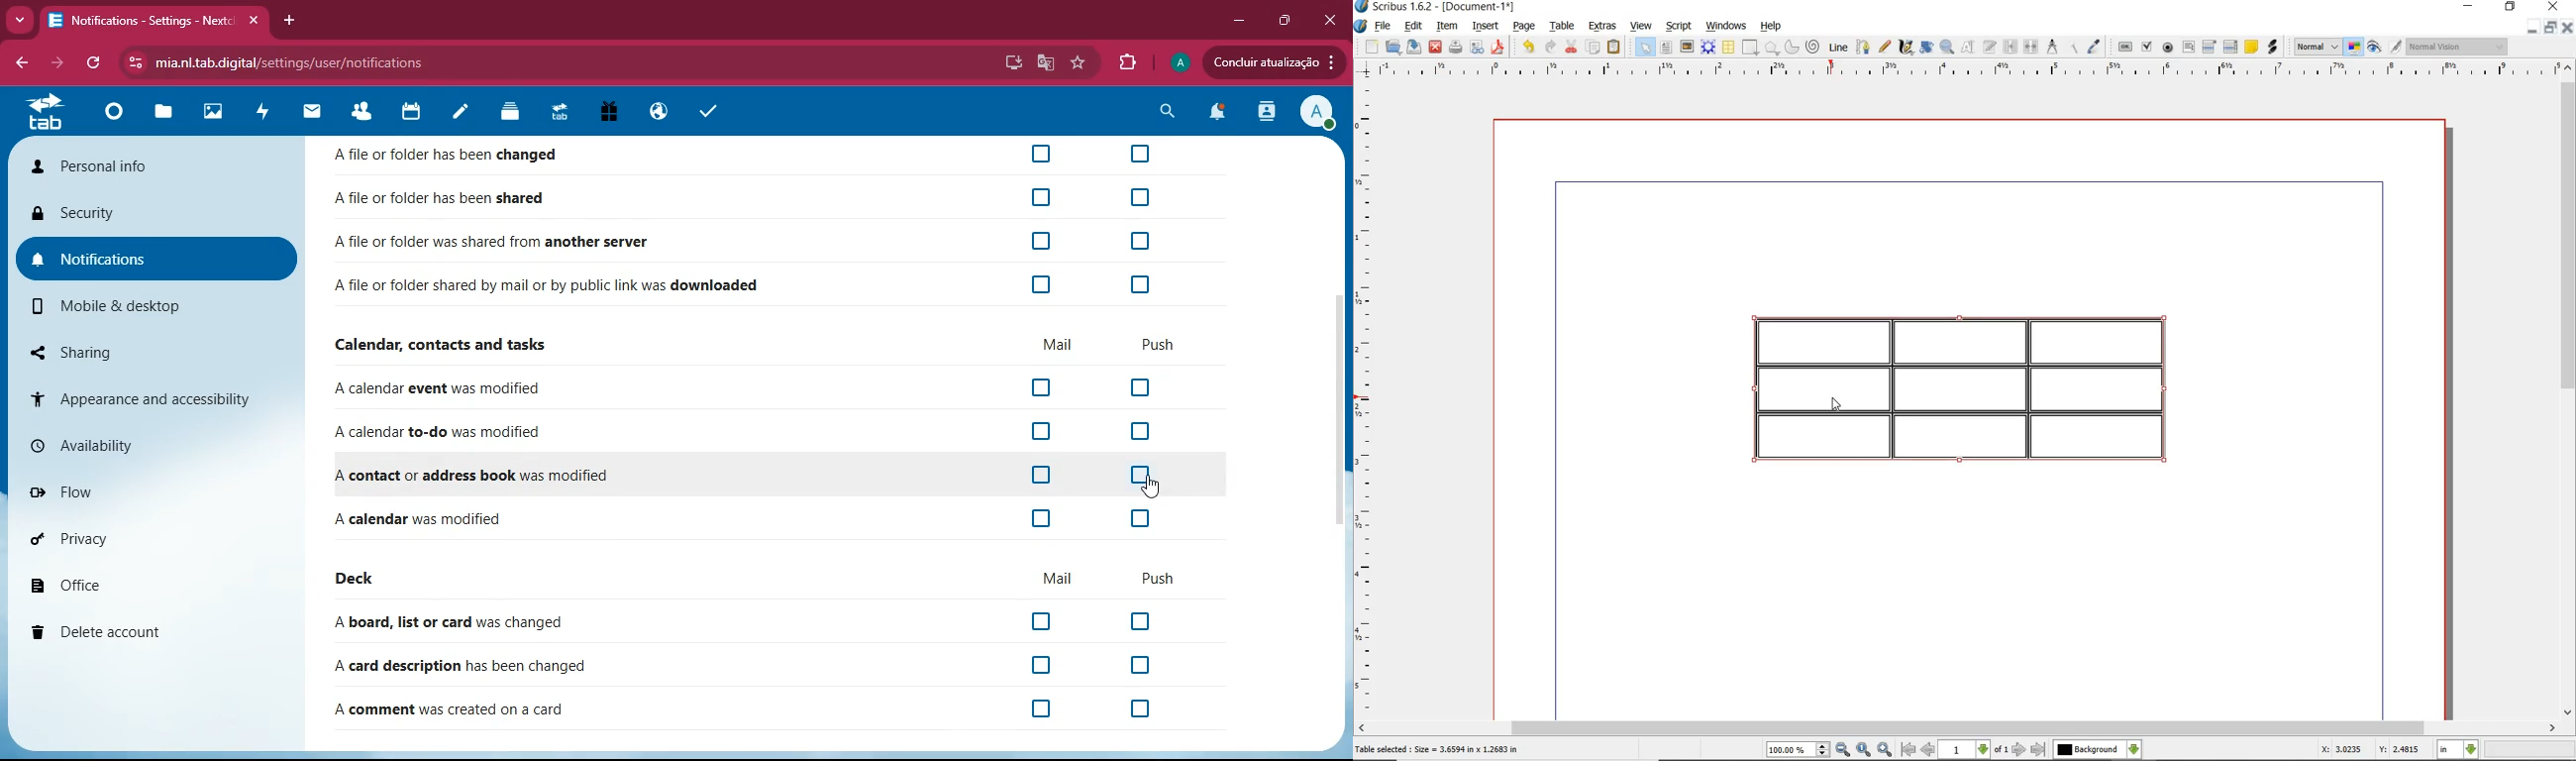 This screenshot has width=2576, height=784. I want to click on go to first page, so click(1909, 750).